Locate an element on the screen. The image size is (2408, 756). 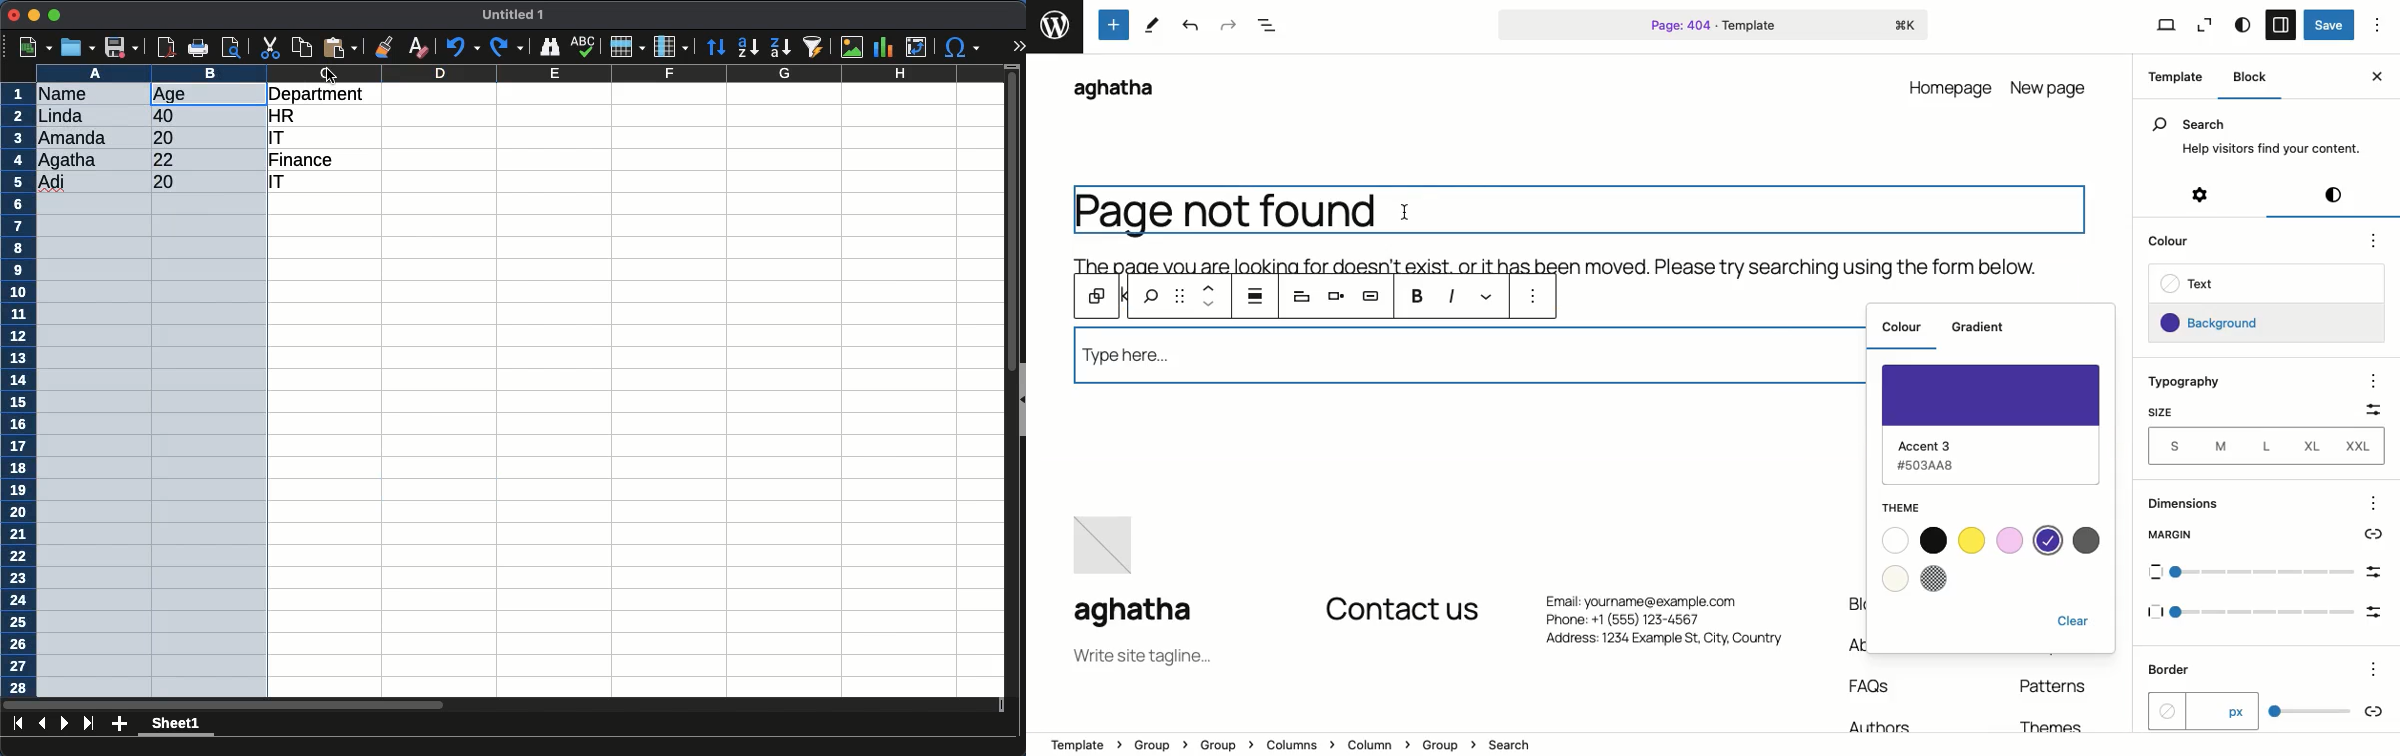
Purple selected is located at coordinates (2047, 541).